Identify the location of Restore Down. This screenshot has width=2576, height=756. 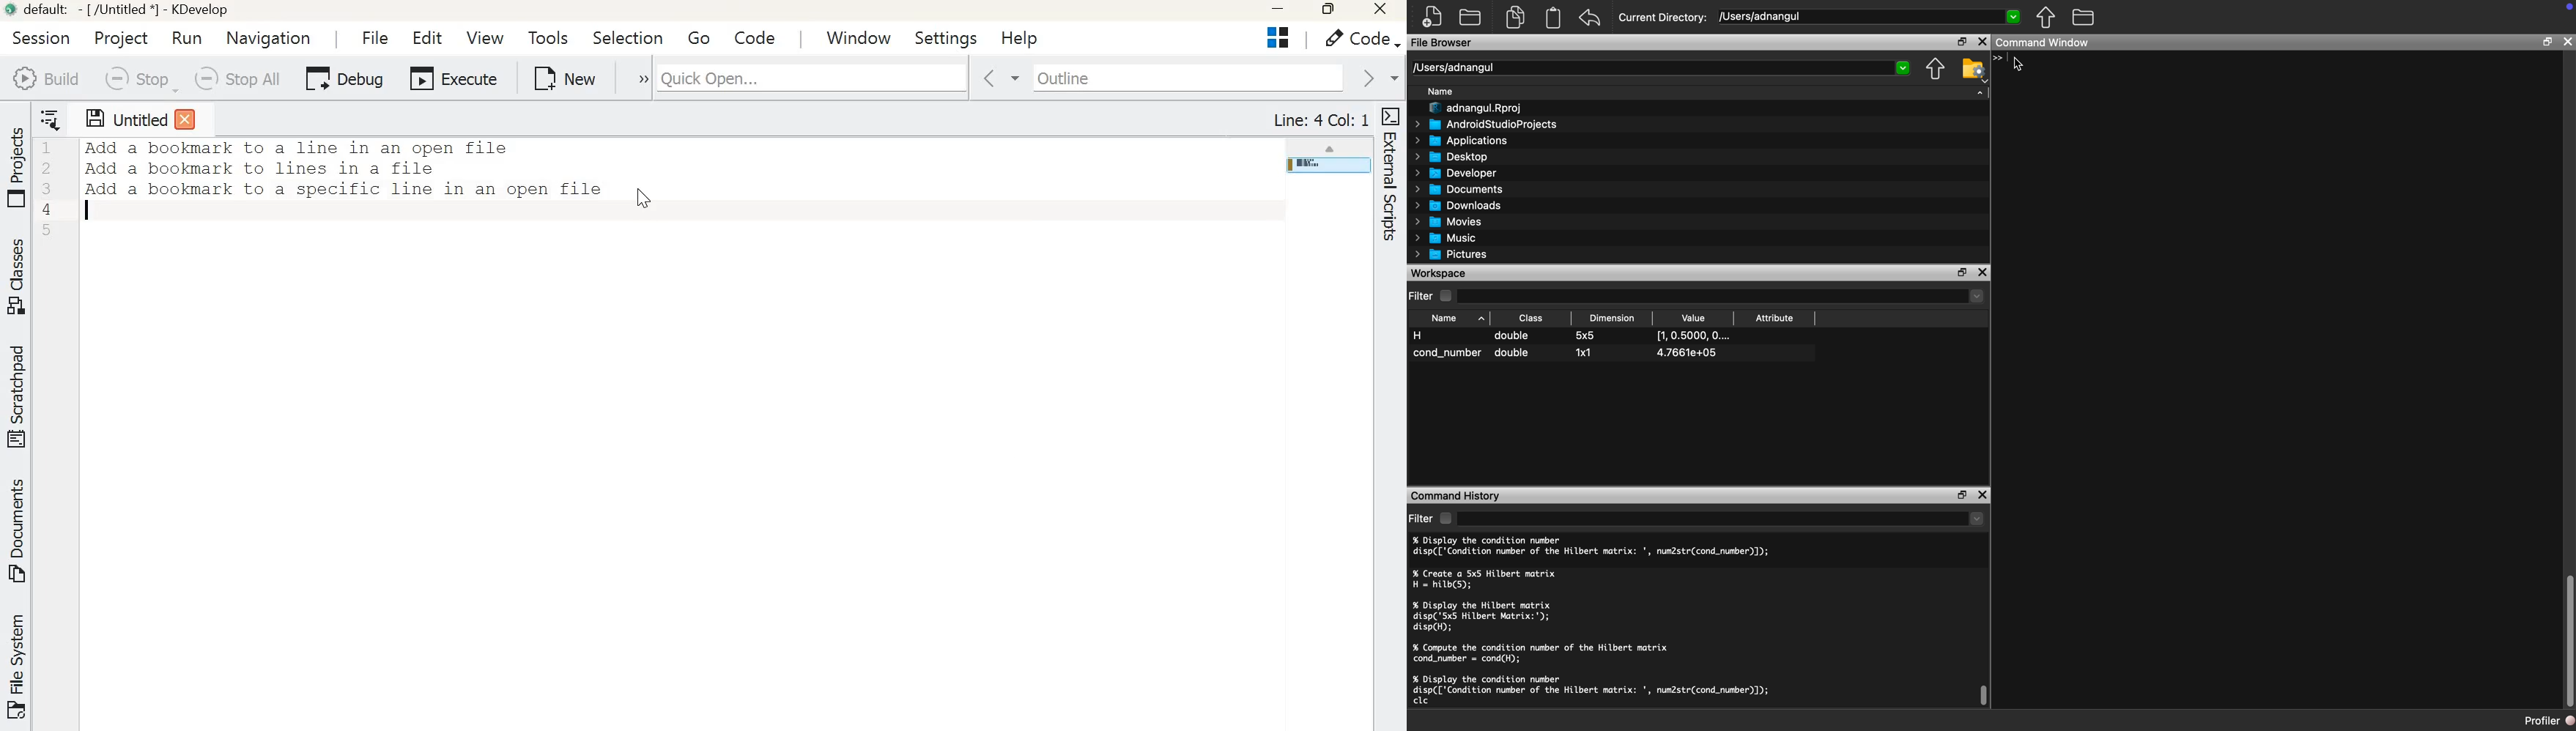
(1962, 271).